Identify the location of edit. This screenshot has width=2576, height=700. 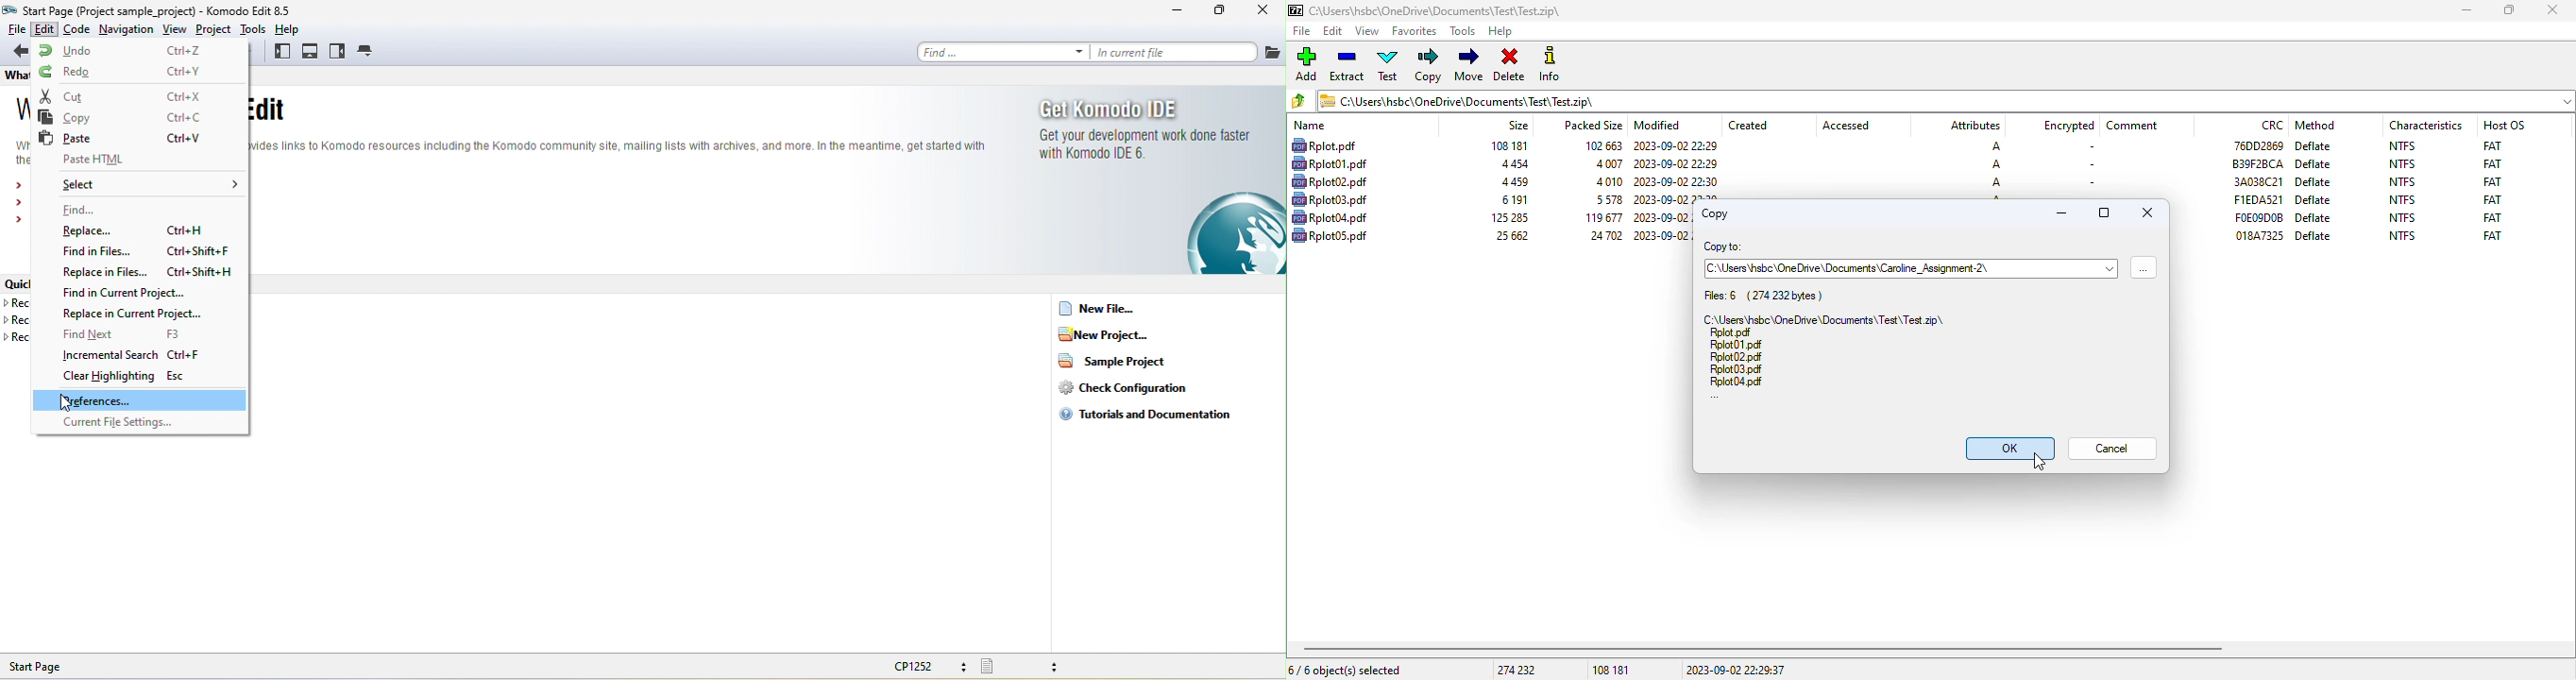
(1333, 31).